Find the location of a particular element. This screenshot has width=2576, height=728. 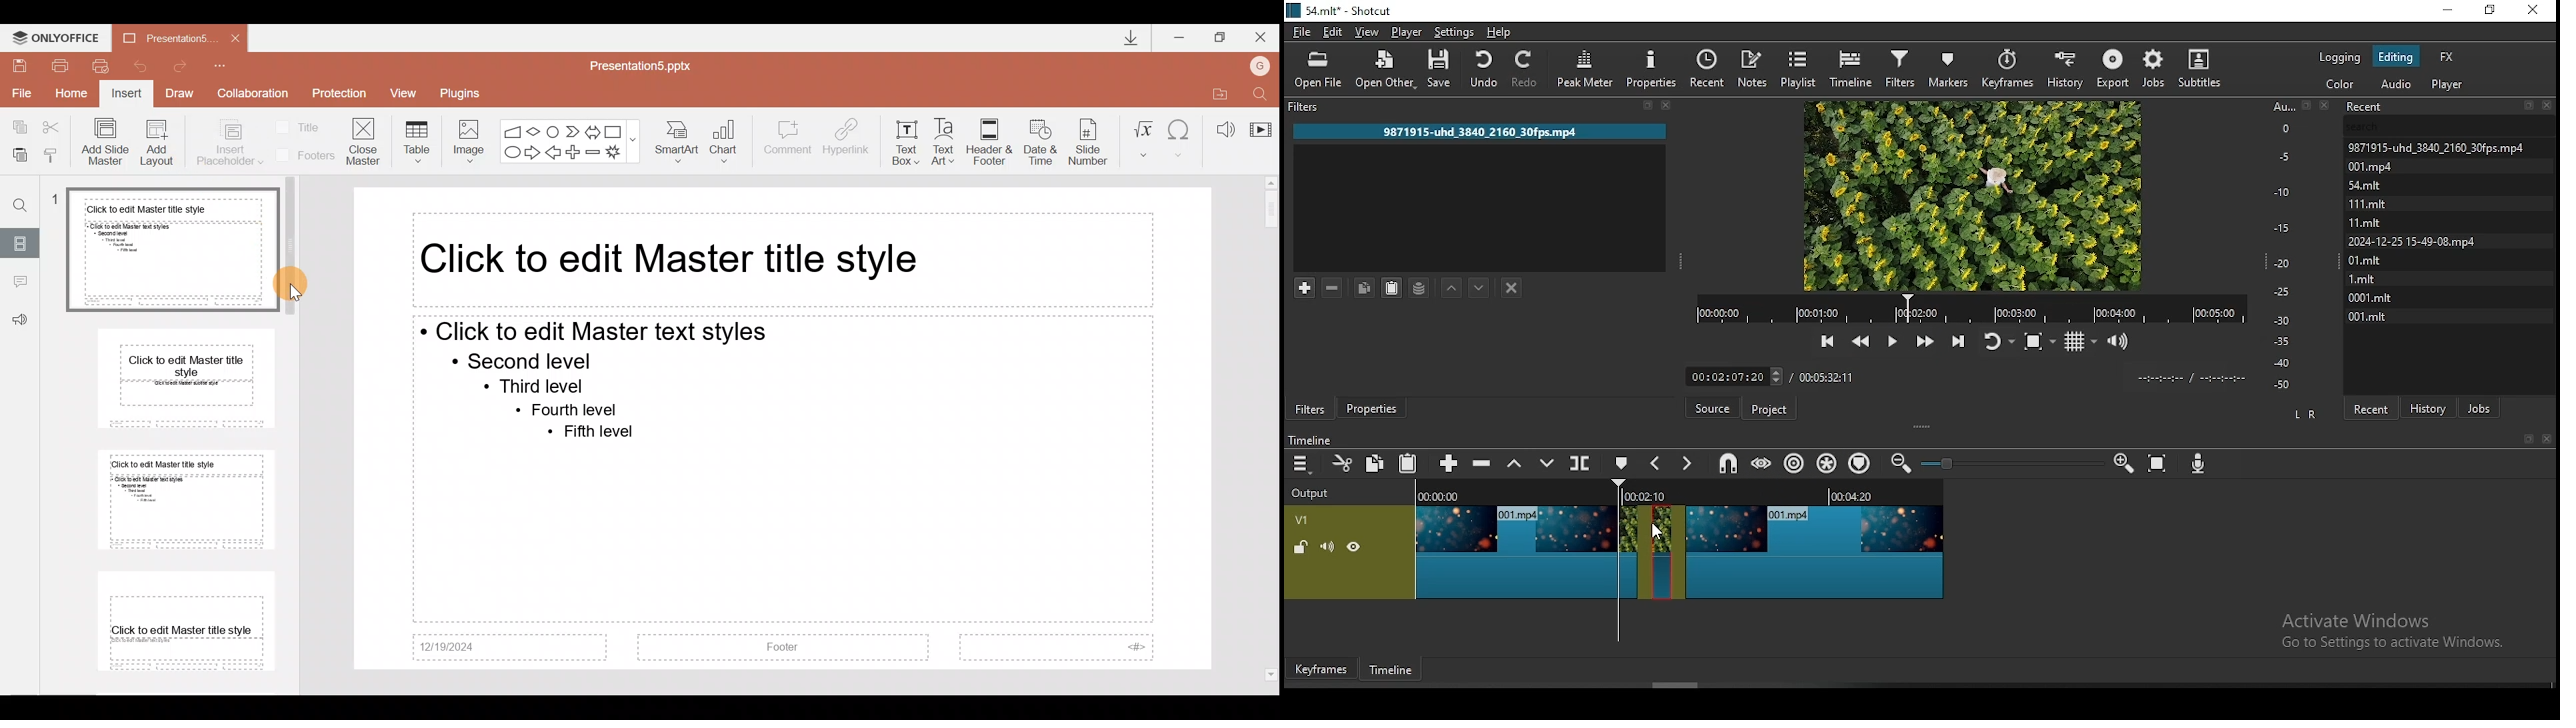

jobs is located at coordinates (2156, 70).